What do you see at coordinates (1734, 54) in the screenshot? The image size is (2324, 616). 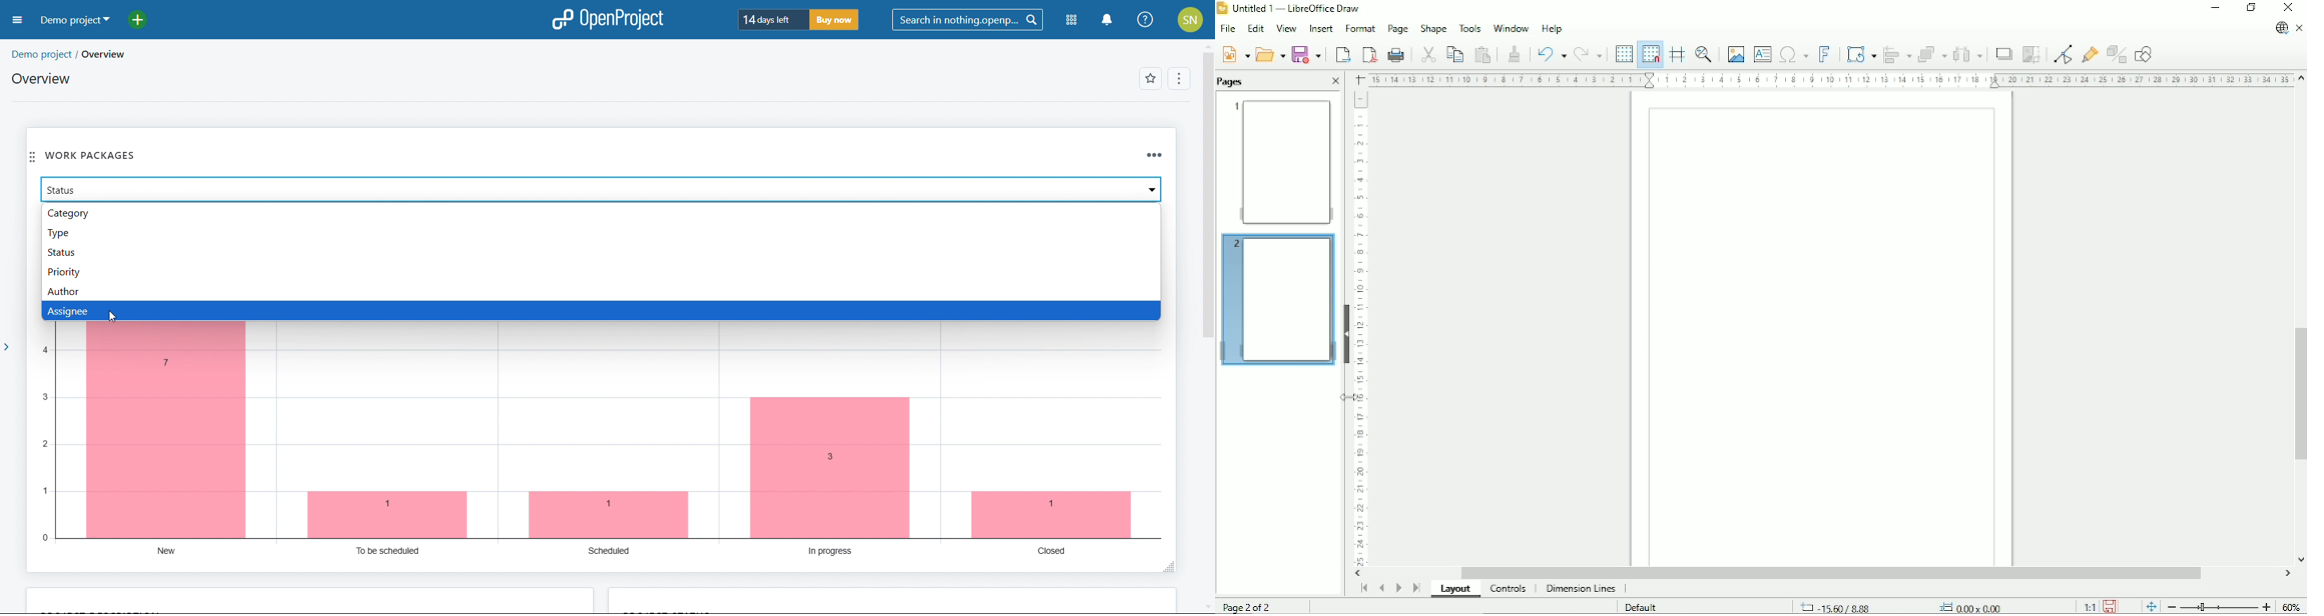 I see `Insert image` at bounding box center [1734, 54].